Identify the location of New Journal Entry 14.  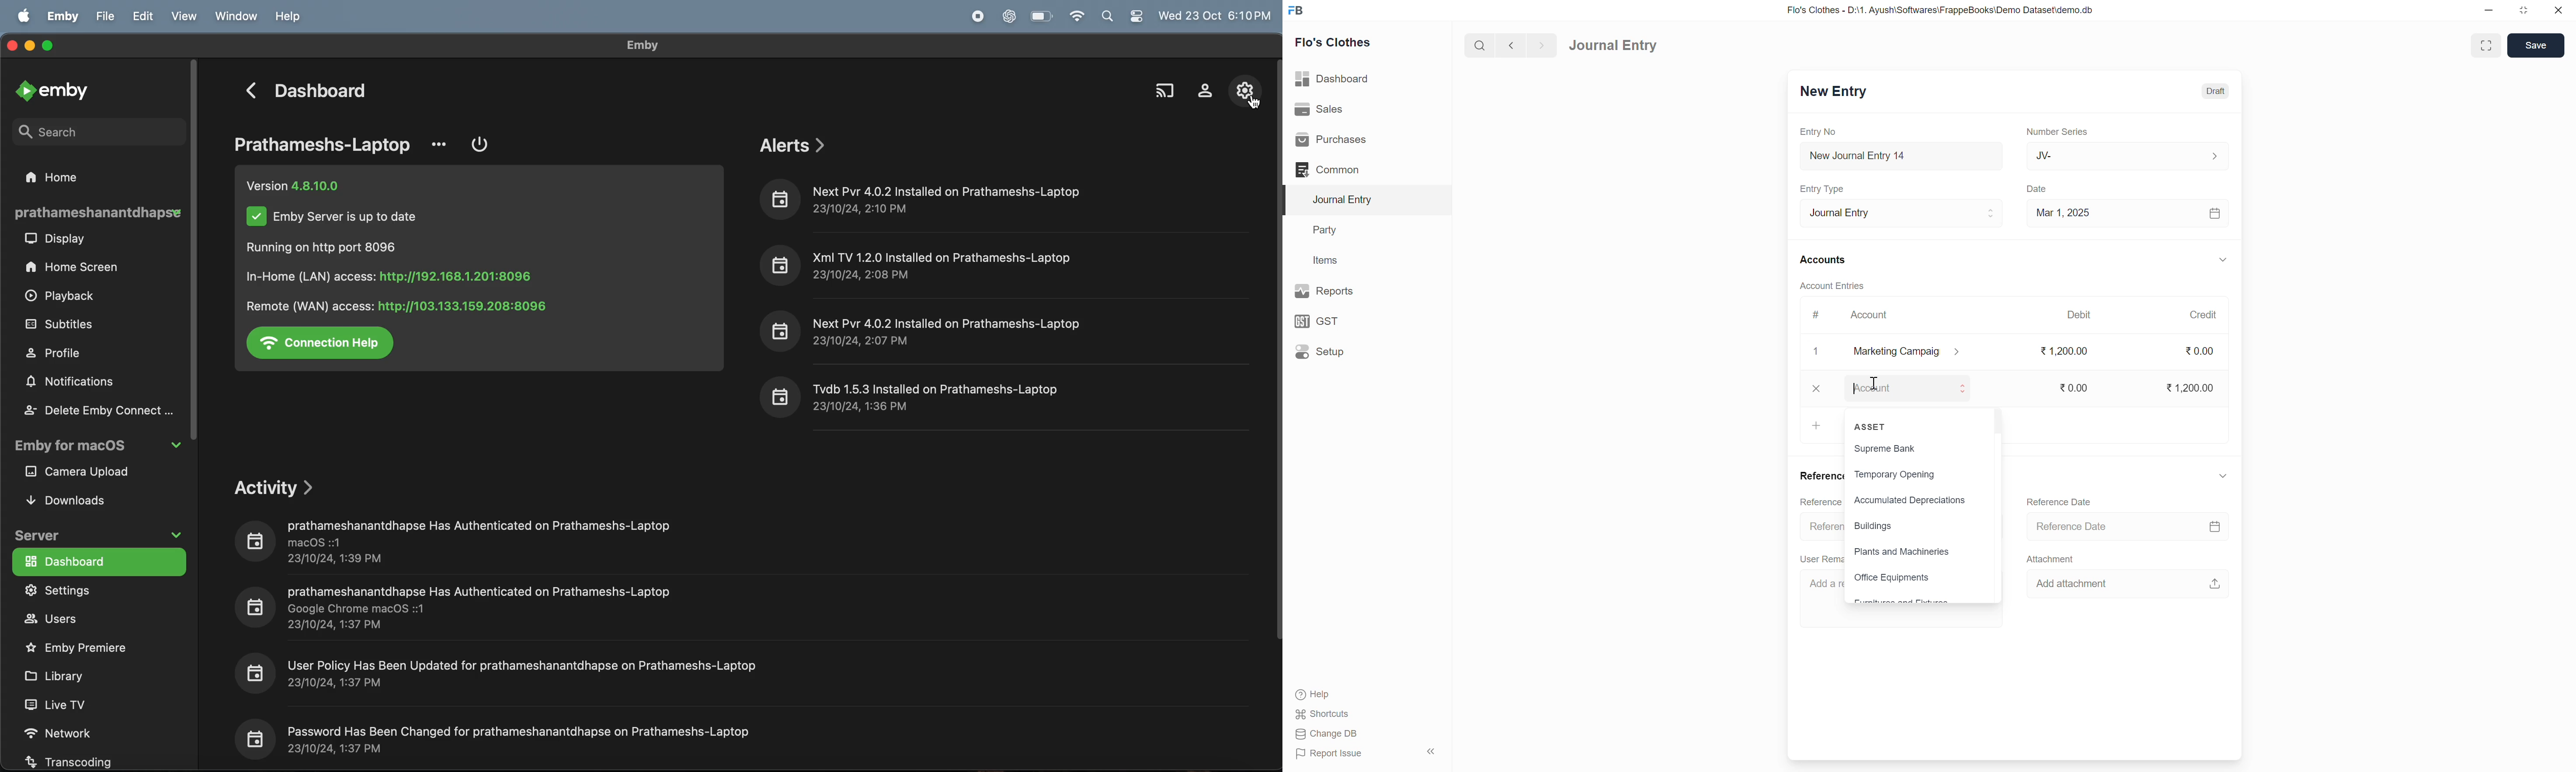
(1876, 156).